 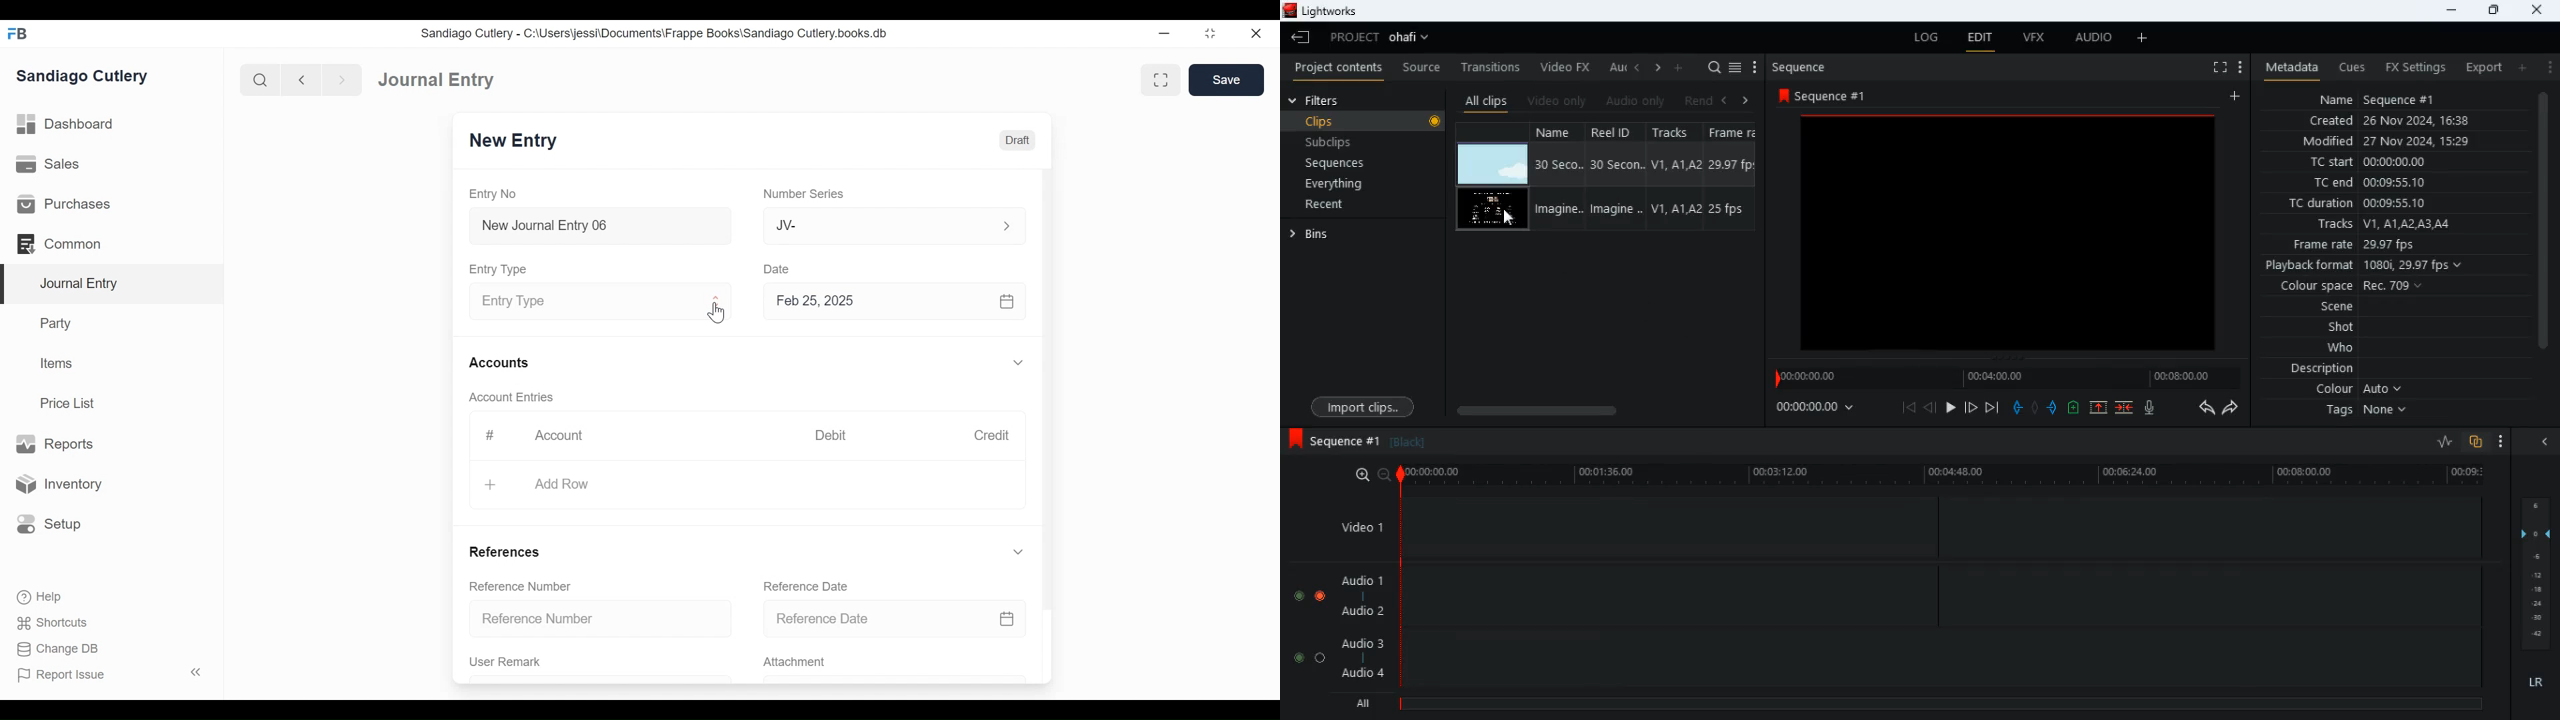 I want to click on minimize, so click(x=1165, y=33).